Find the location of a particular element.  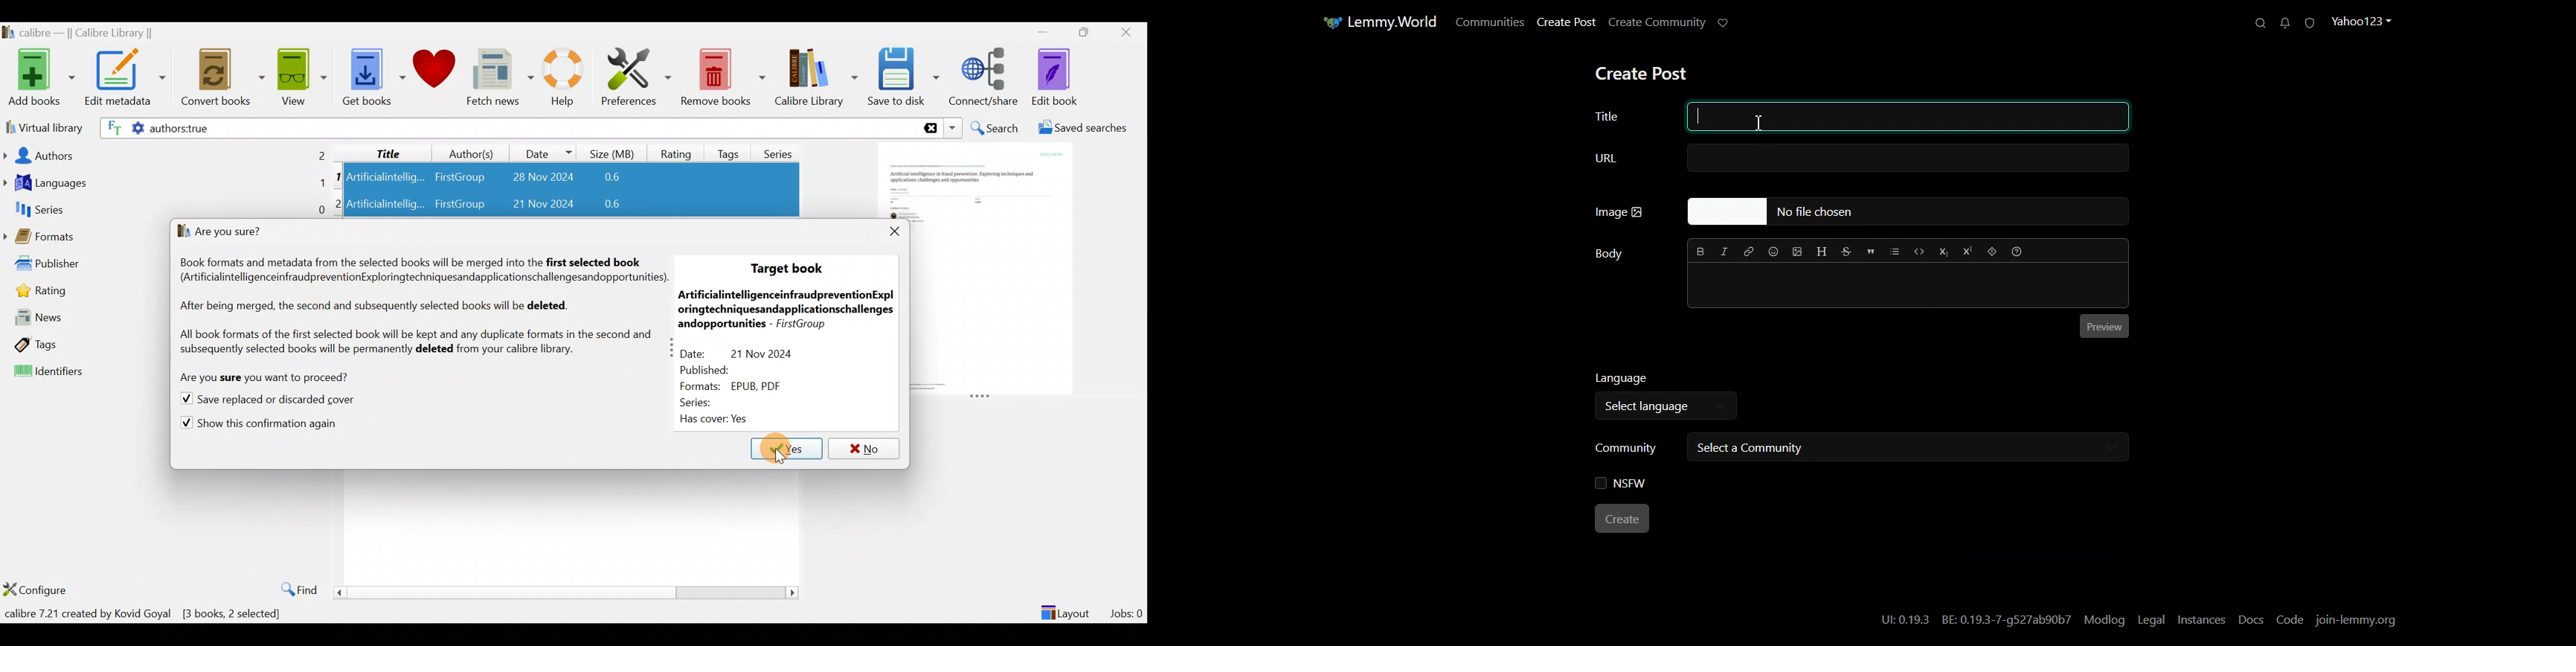

No is located at coordinates (864, 446).